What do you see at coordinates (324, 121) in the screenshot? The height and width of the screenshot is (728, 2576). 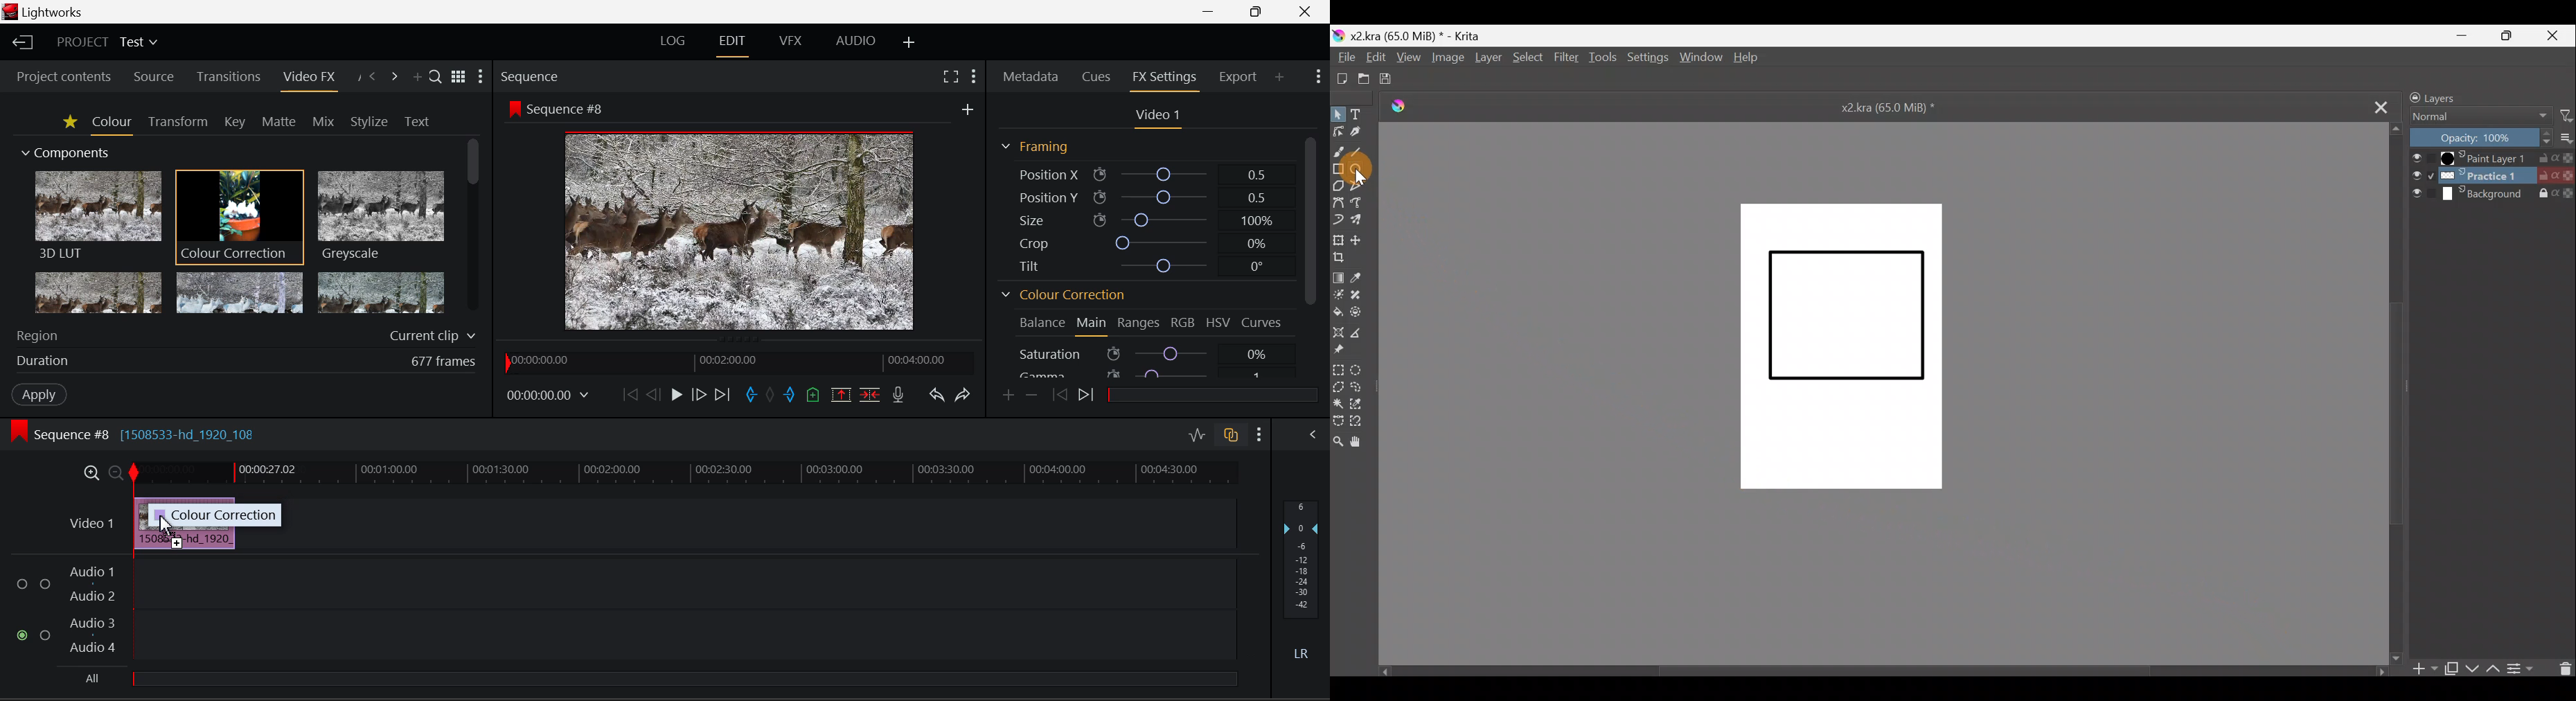 I see `Mix` at bounding box center [324, 121].